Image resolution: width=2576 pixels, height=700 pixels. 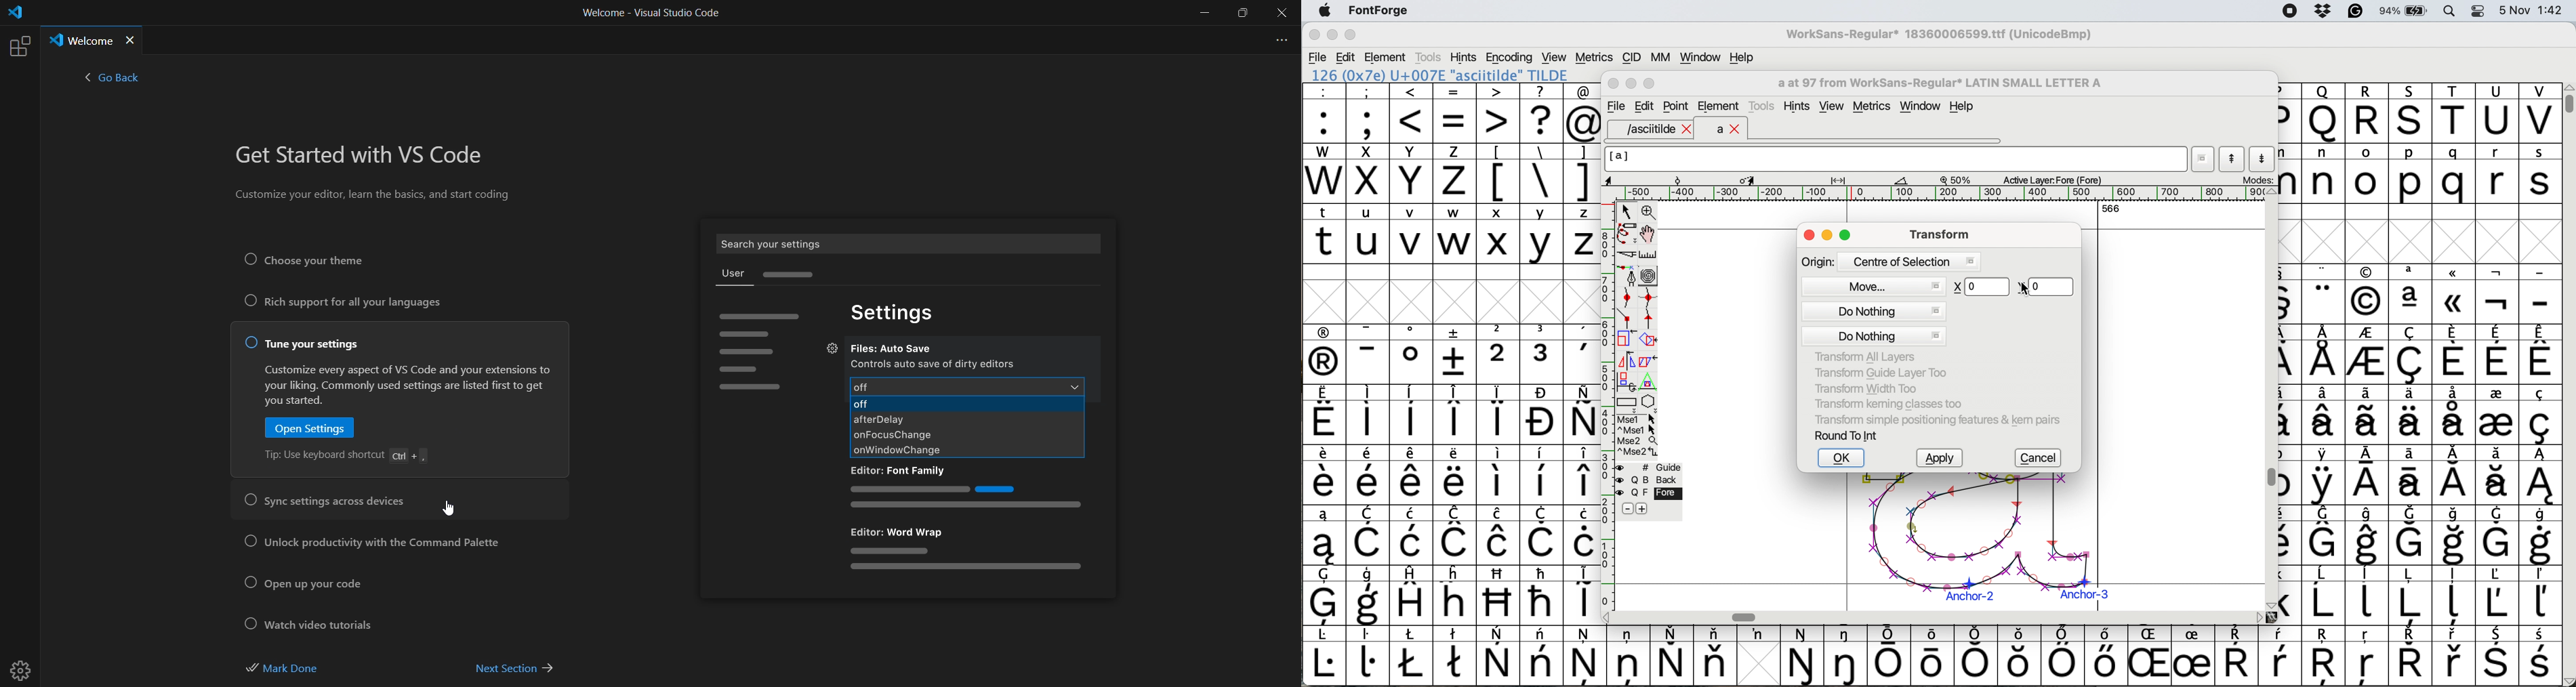 What do you see at coordinates (2532, 9) in the screenshot?
I see `date and time` at bounding box center [2532, 9].